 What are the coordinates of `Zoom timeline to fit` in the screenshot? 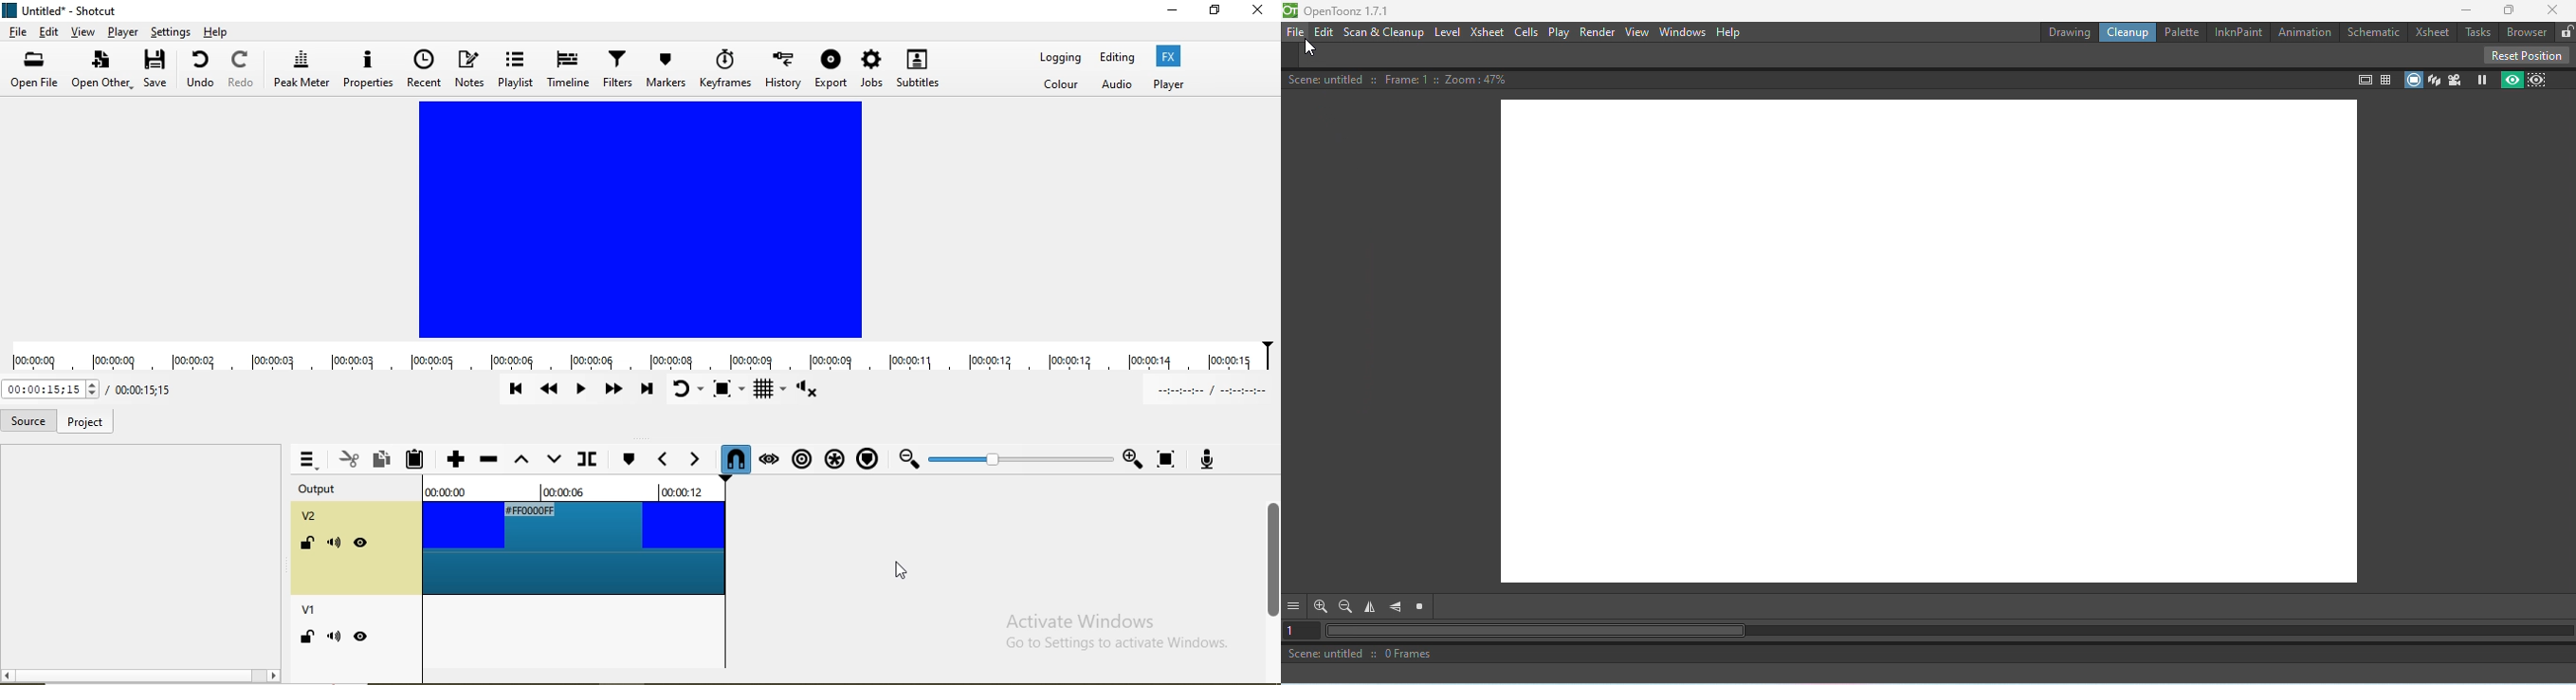 It's located at (1167, 459).